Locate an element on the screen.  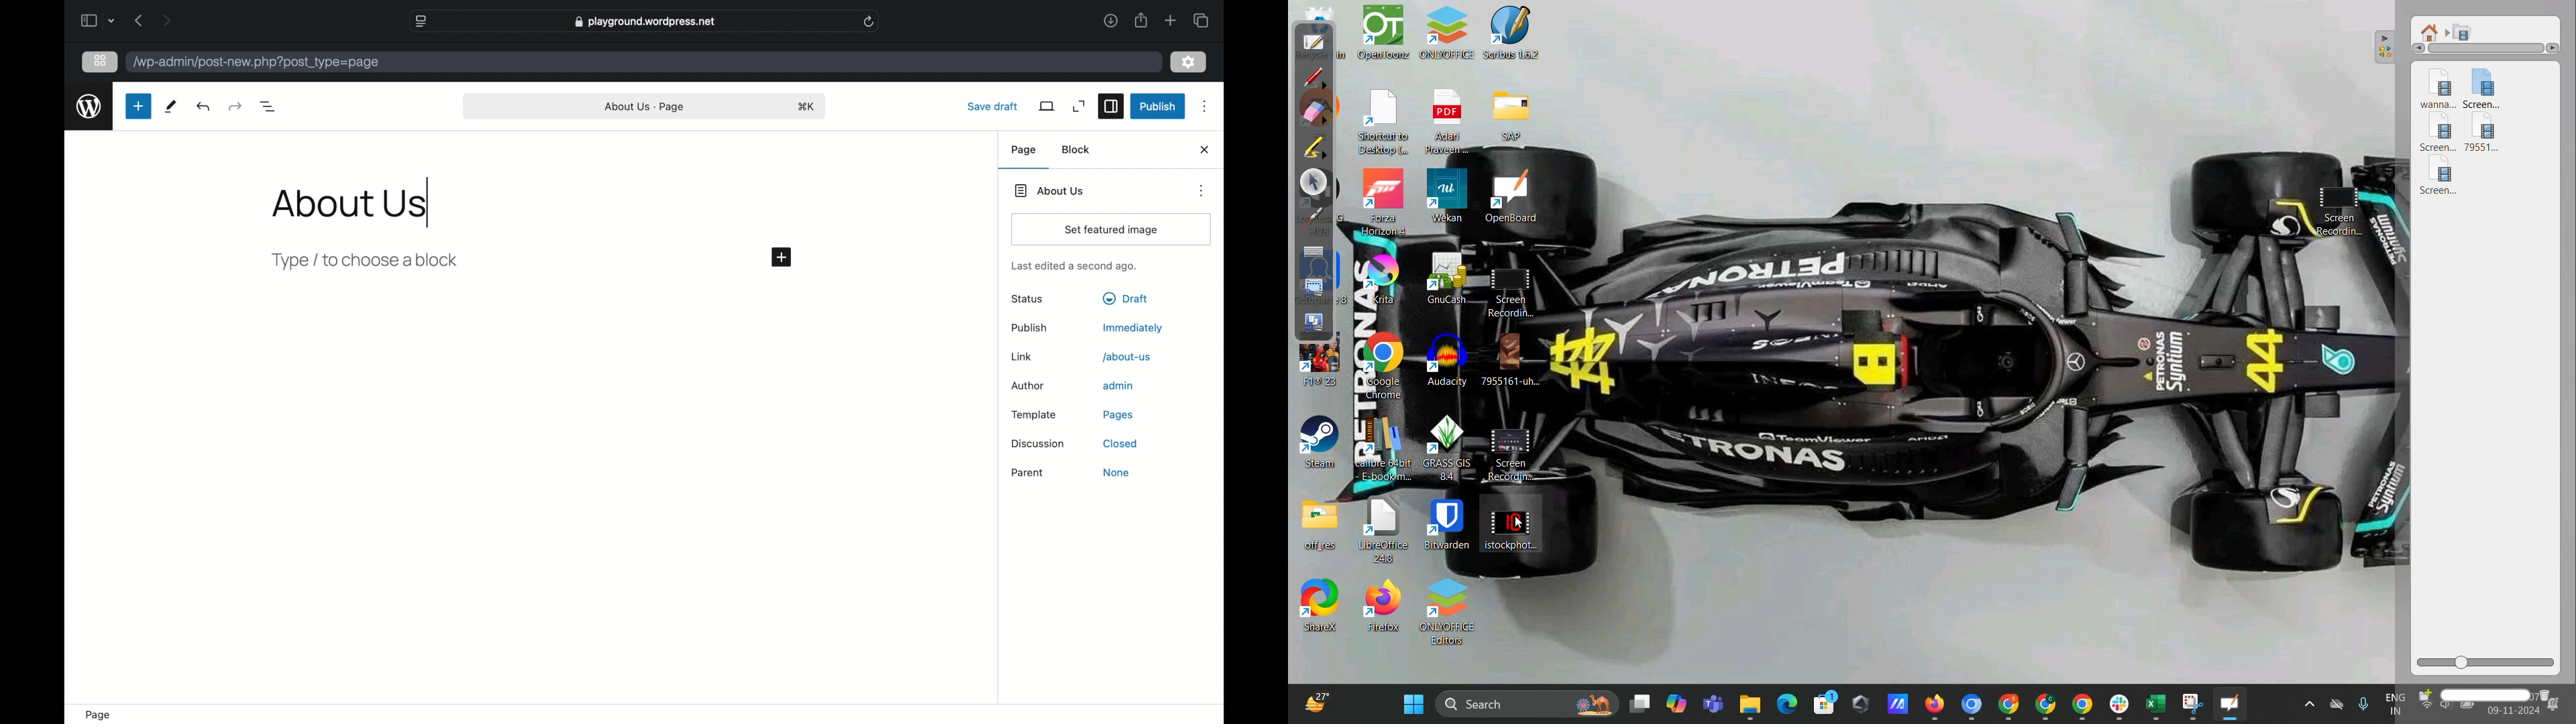
shareX is located at coordinates (1322, 607).